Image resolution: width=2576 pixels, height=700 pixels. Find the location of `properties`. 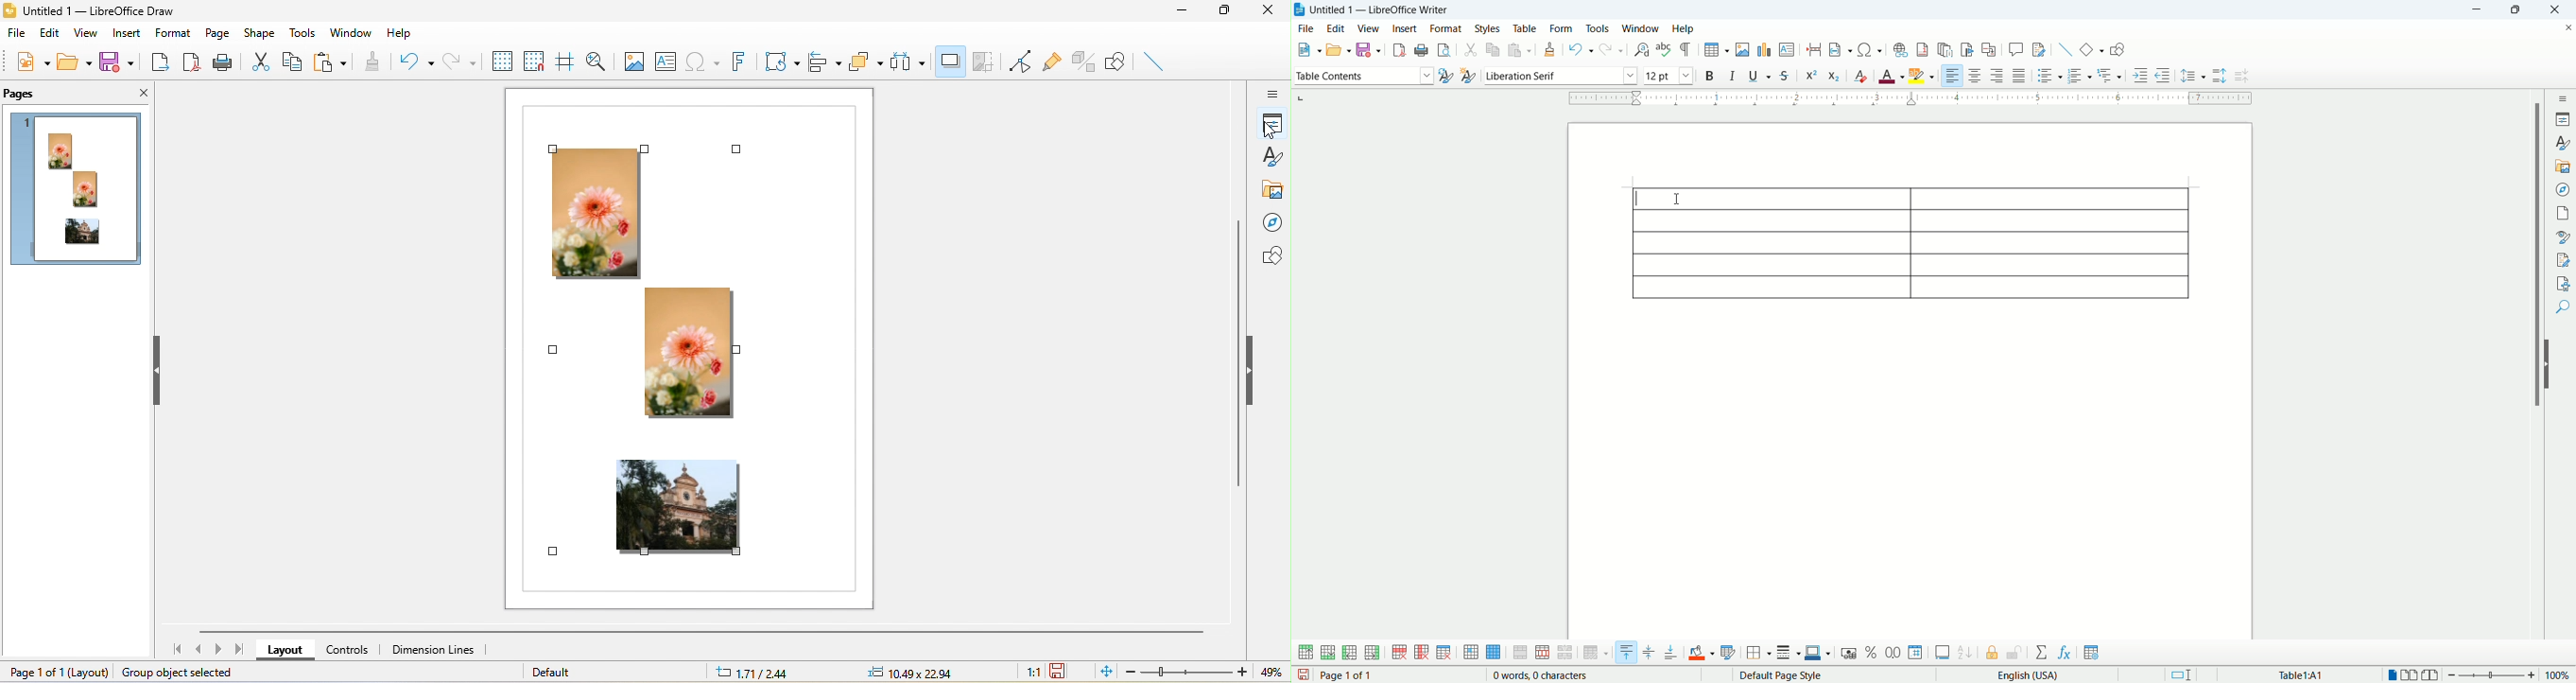

properties is located at coordinates (2563, 118).